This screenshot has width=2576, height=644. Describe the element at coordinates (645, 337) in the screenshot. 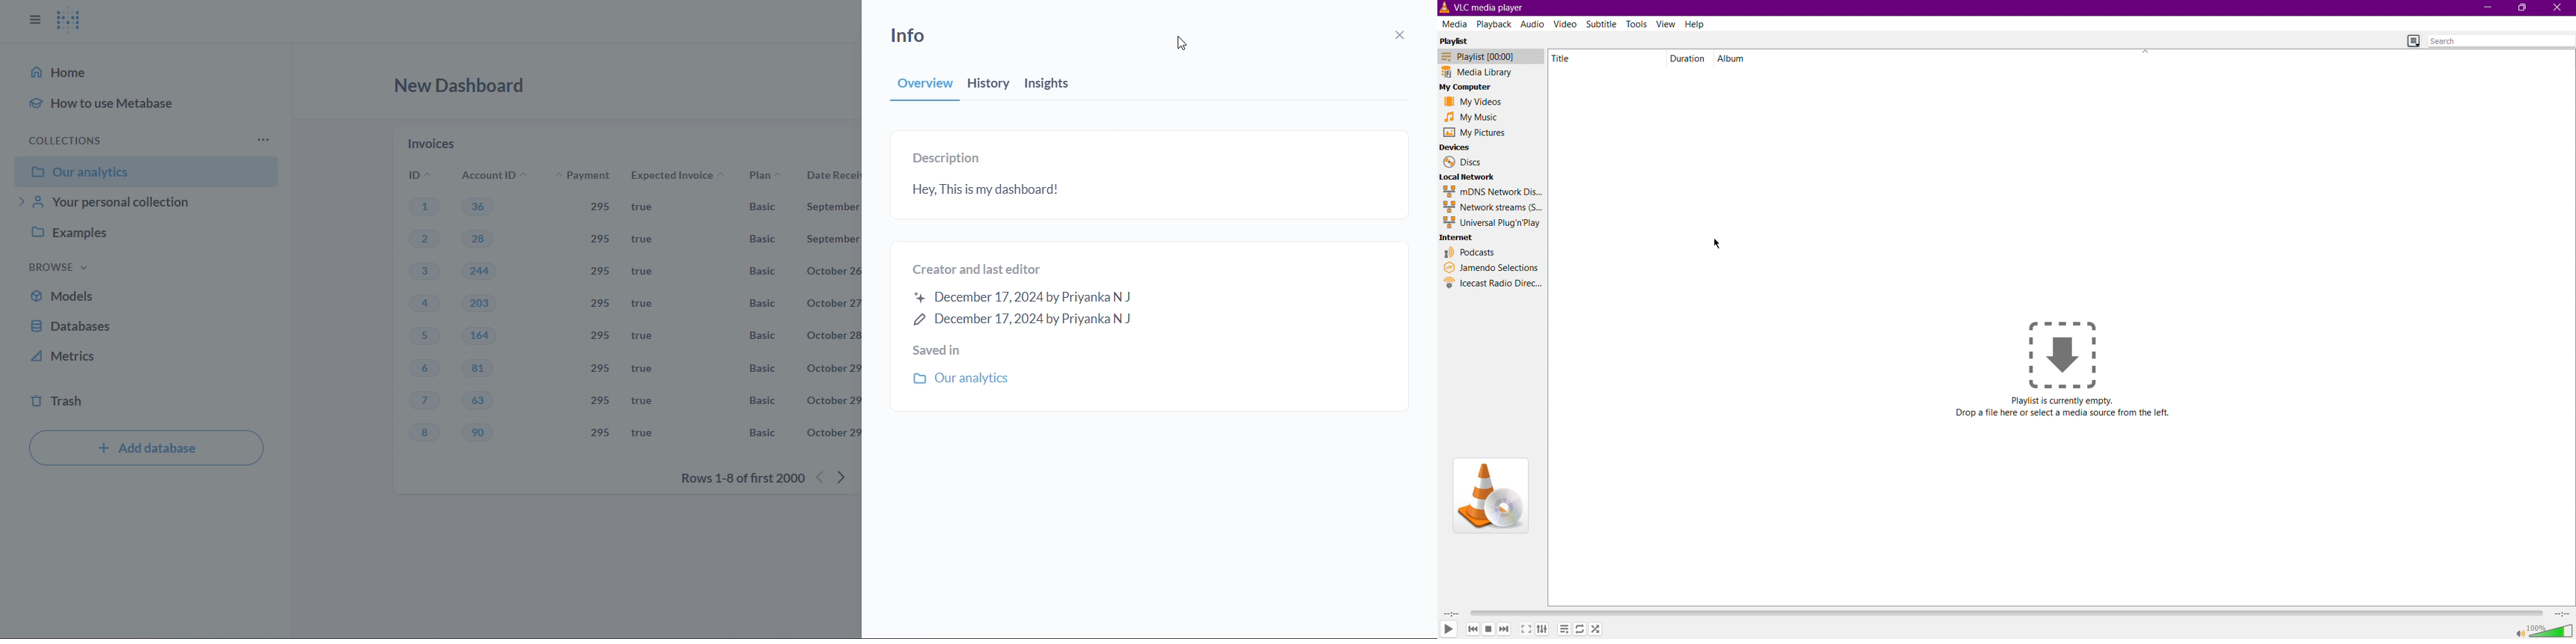

I see `true` at that location.